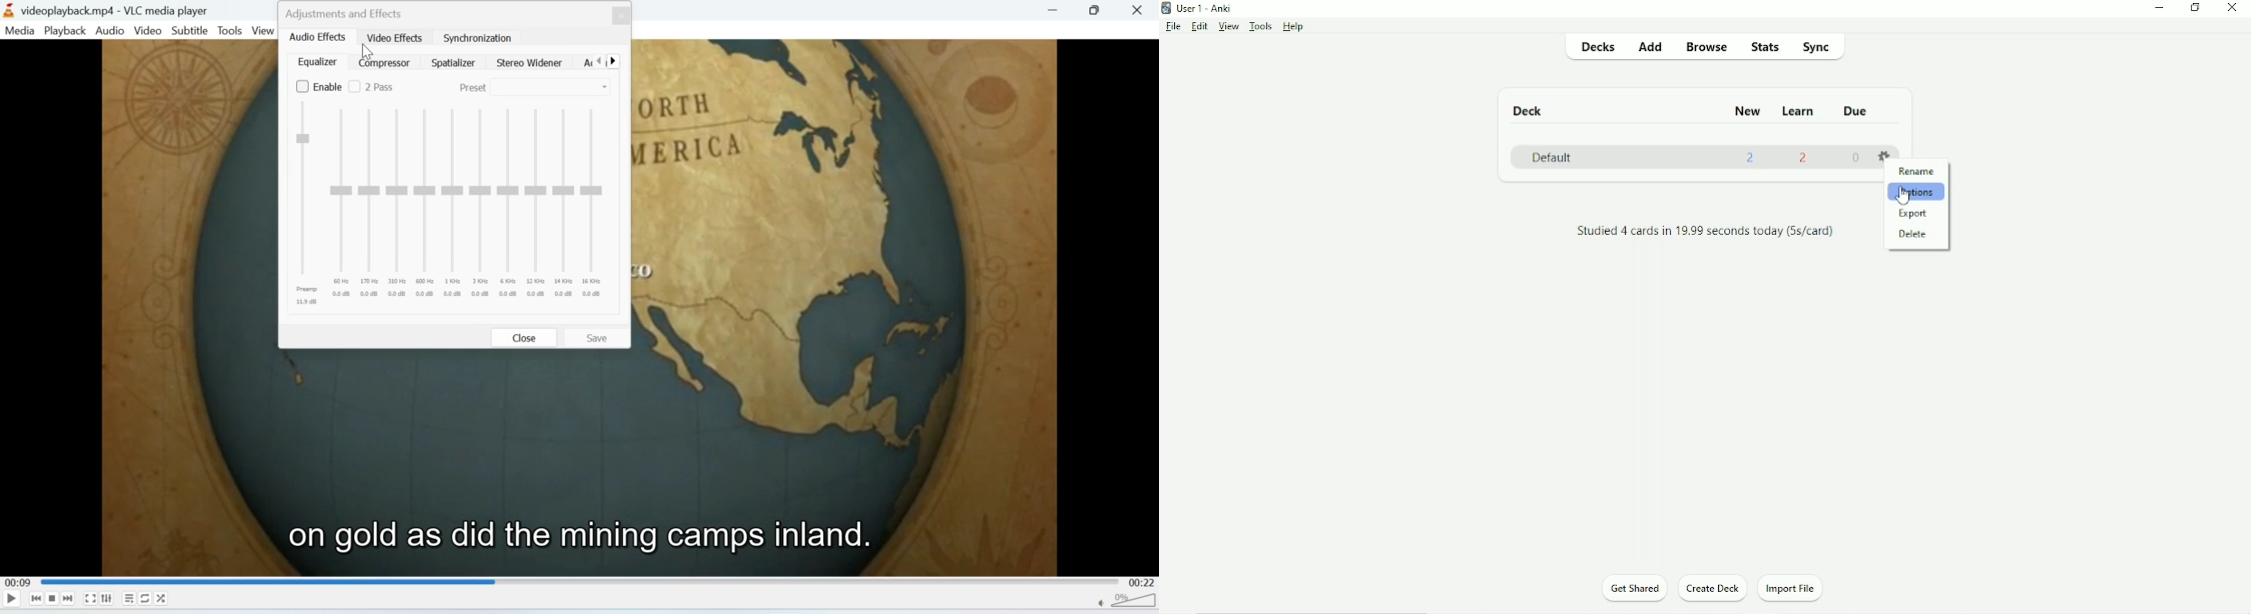  Describe the element at coordinates (321, 38) in the screenshot. I see `audio effects` at that location.